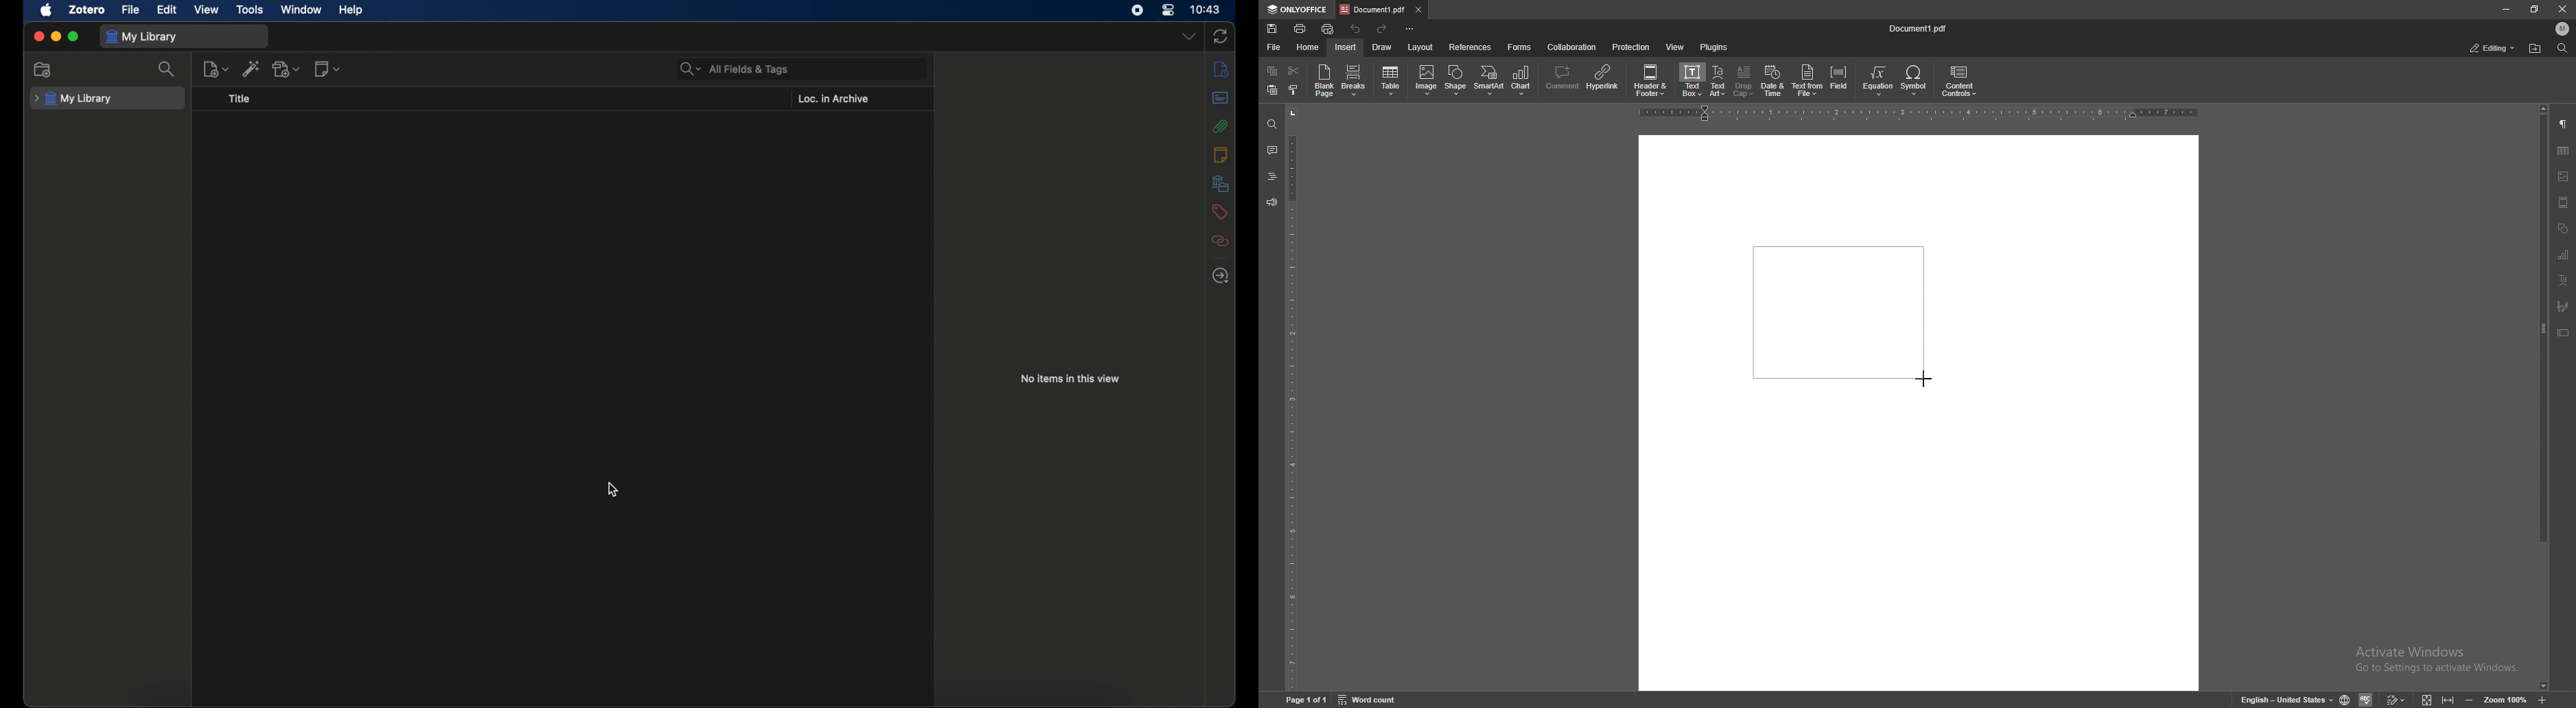 The image size is (2576, 728). I want to click on help, so click(351, 10).